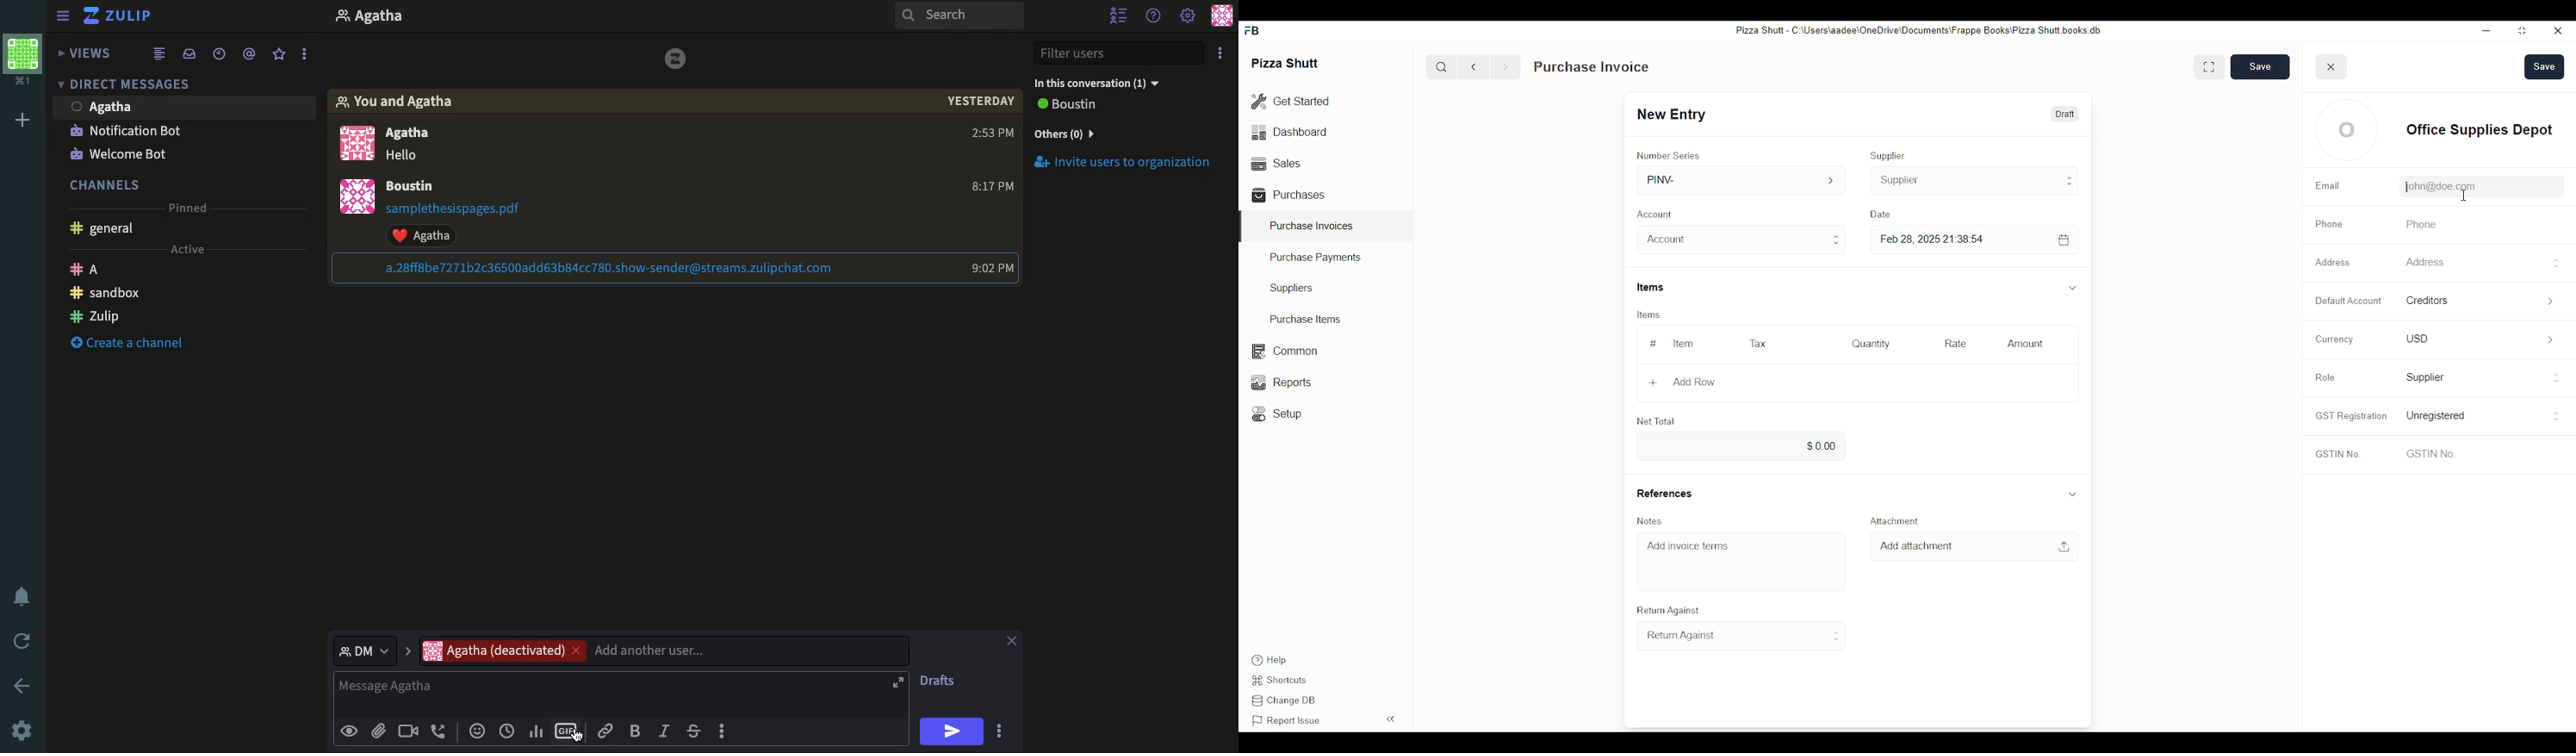 The width and height of the screenshot is (2576, 756). Describe the element at coordinates (107, 230) in the screenshot. I see `General` at that location.